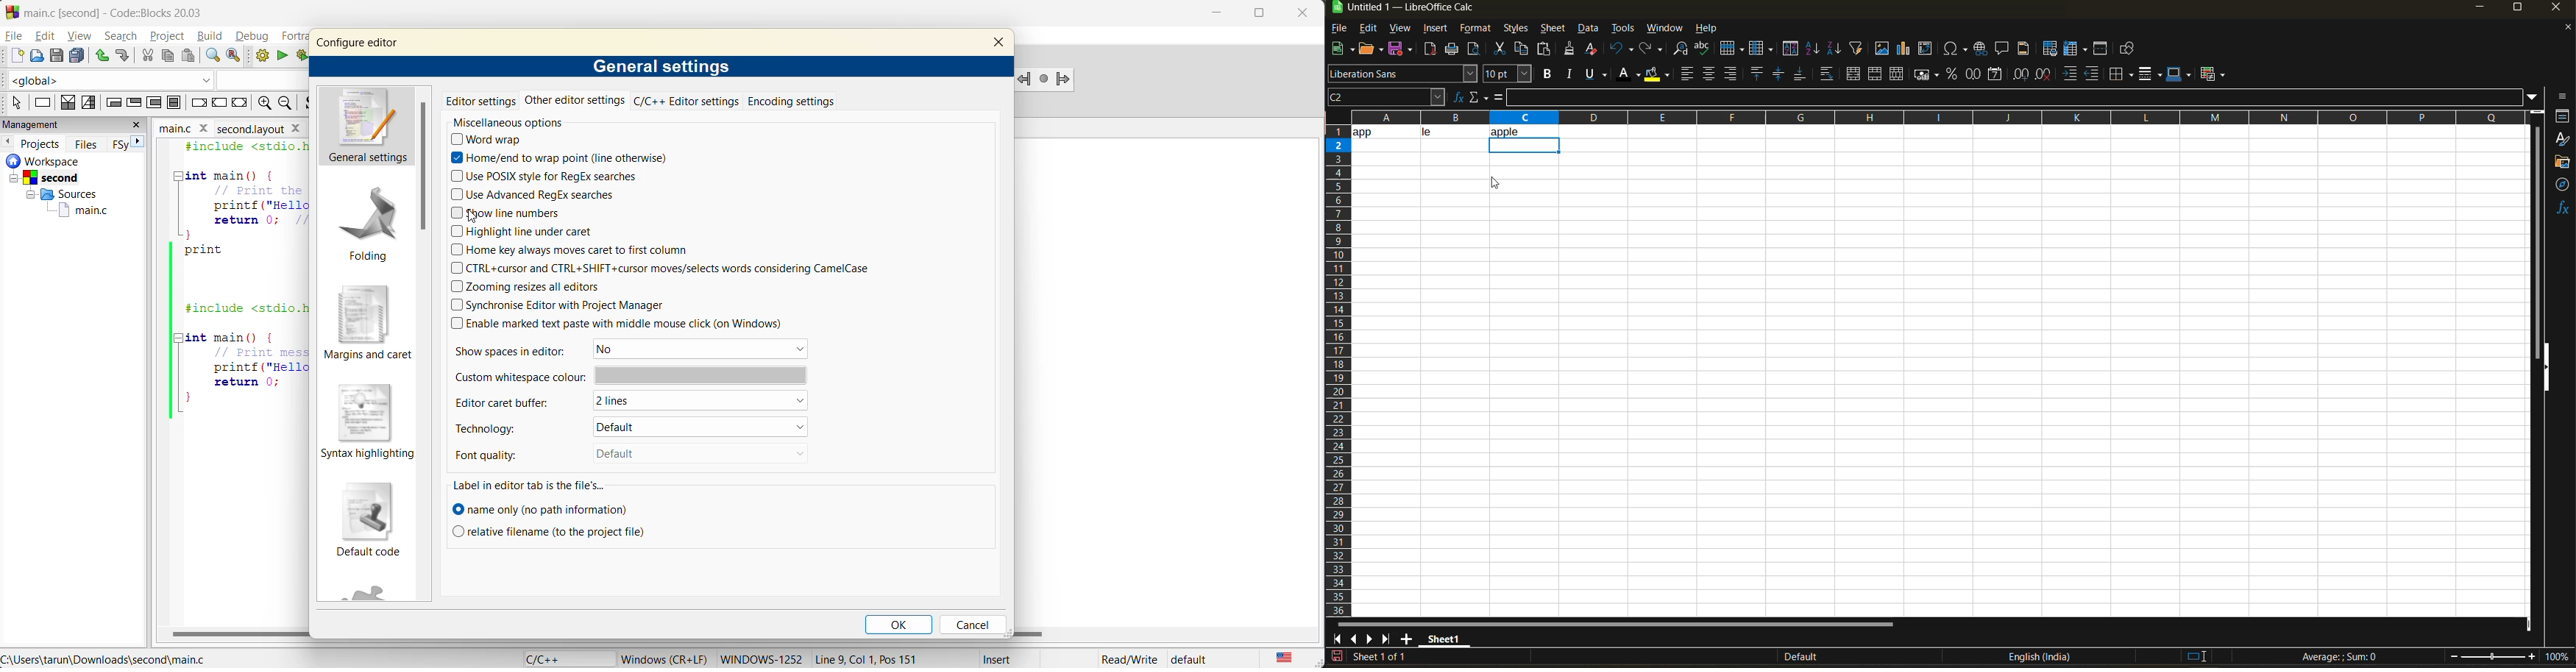  What do you see at coordinates (11, 12) in the screenshot?
I see `Codeblock logo` at bounding box center [11, 12].